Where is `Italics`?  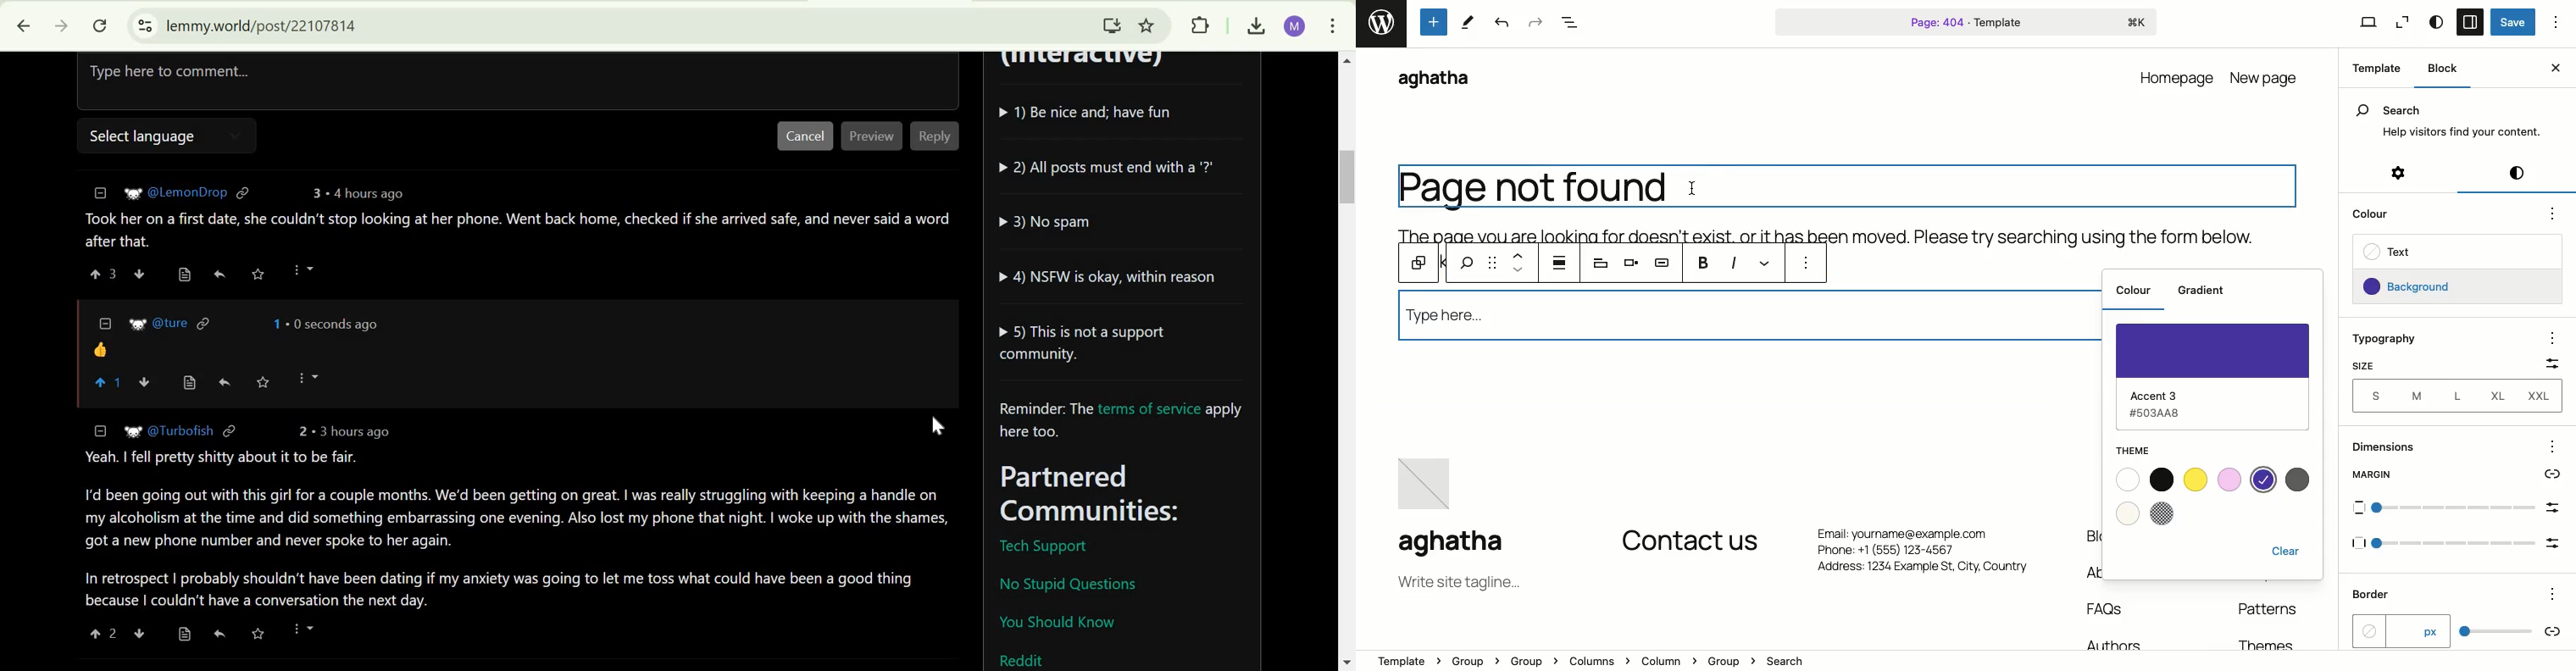 Italics is located at coordinates (1735, 263).